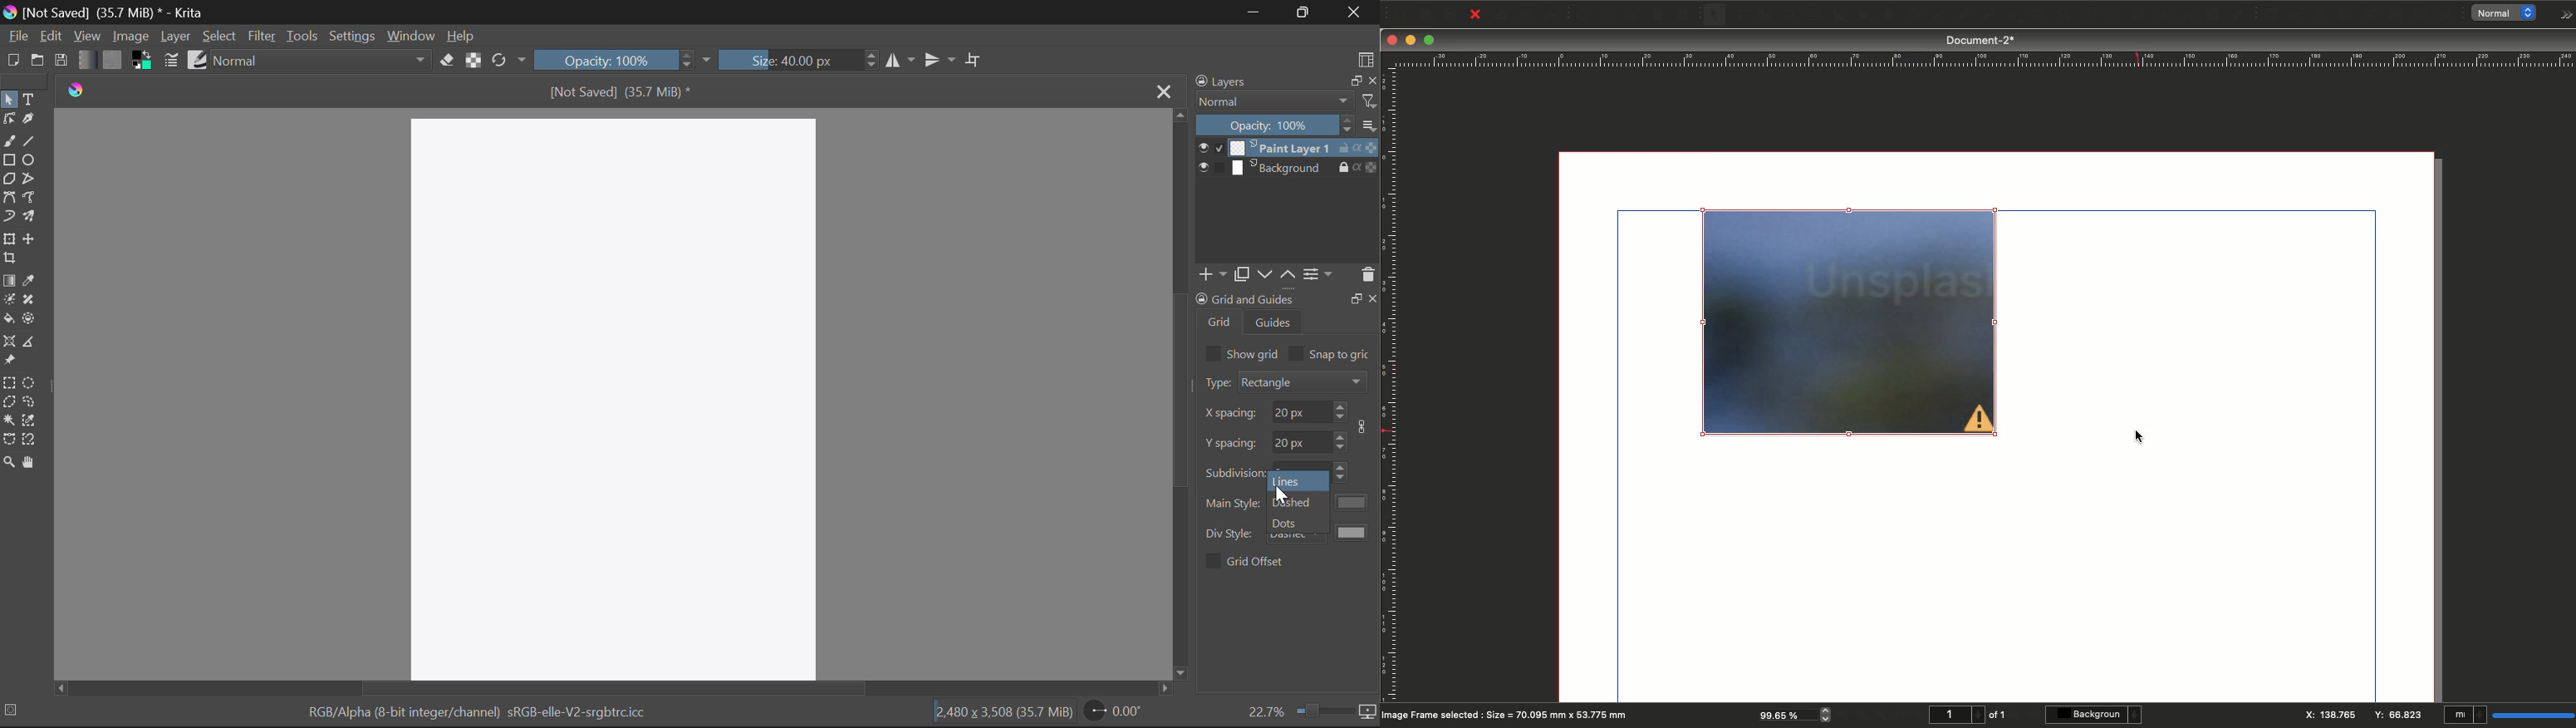 This screenshot has height=728, width=2576. Describe the element at coordinates (1319, 273) in the screenshot. I see `settings` at that location.